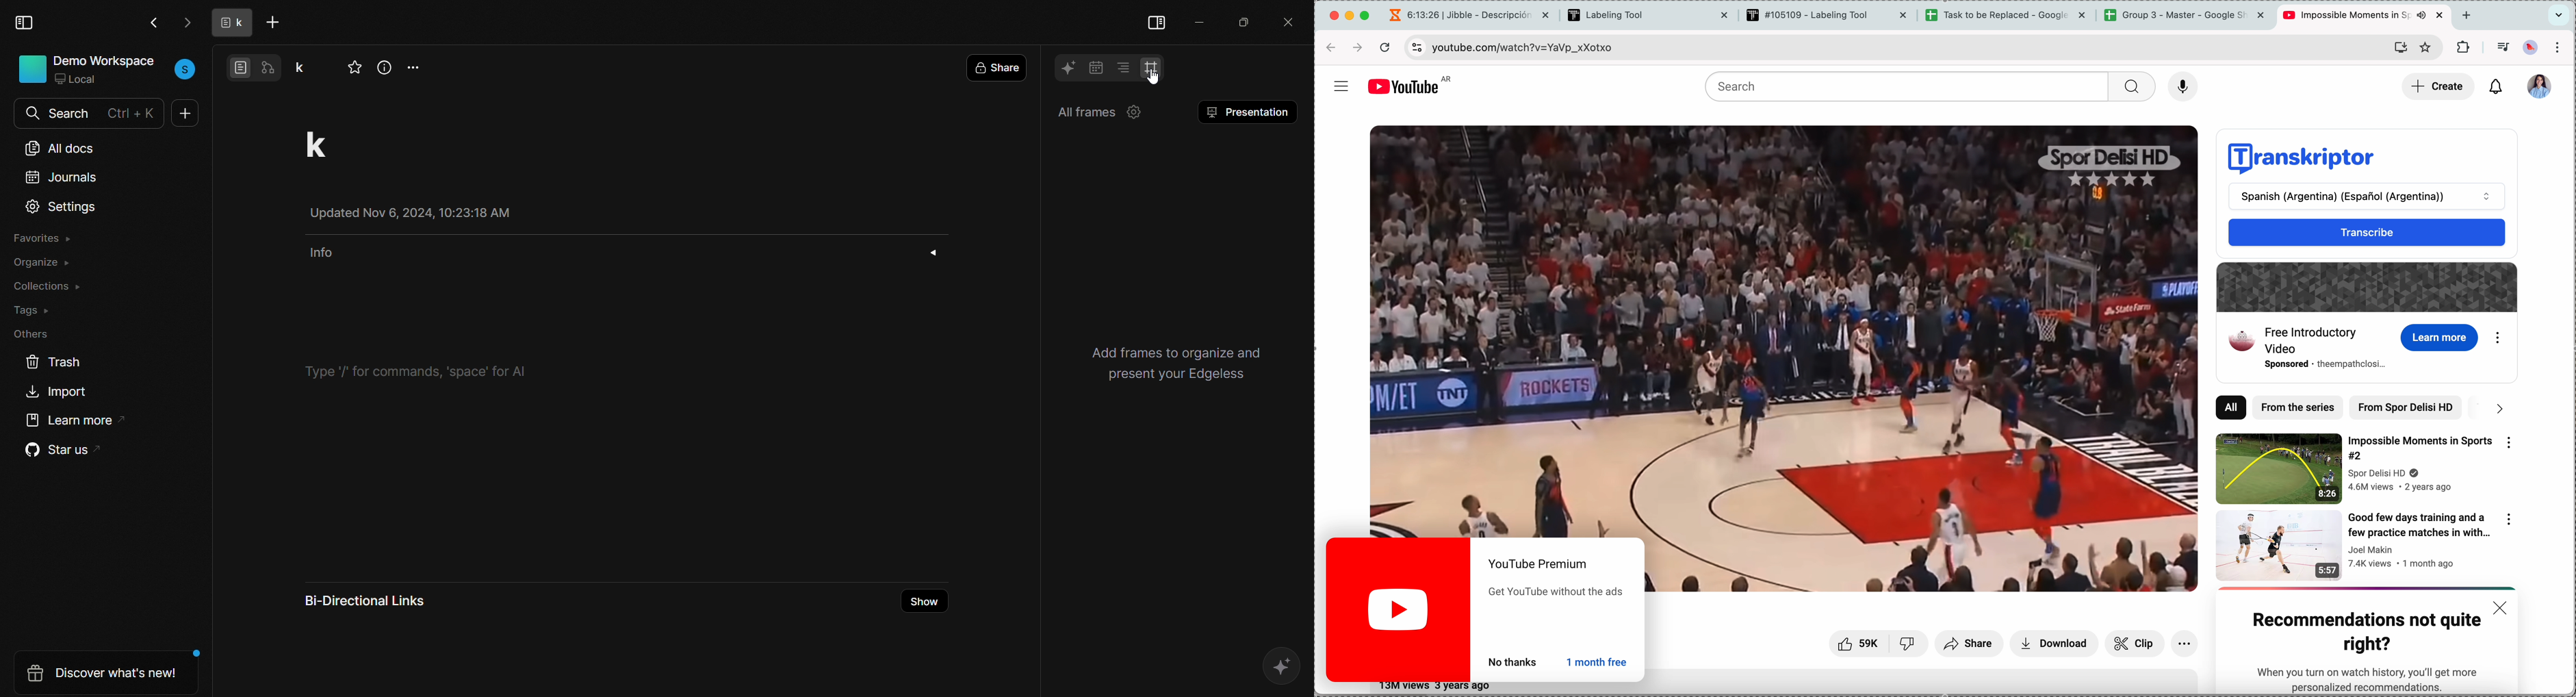  I want to click on extensions, so click(2465, 46).